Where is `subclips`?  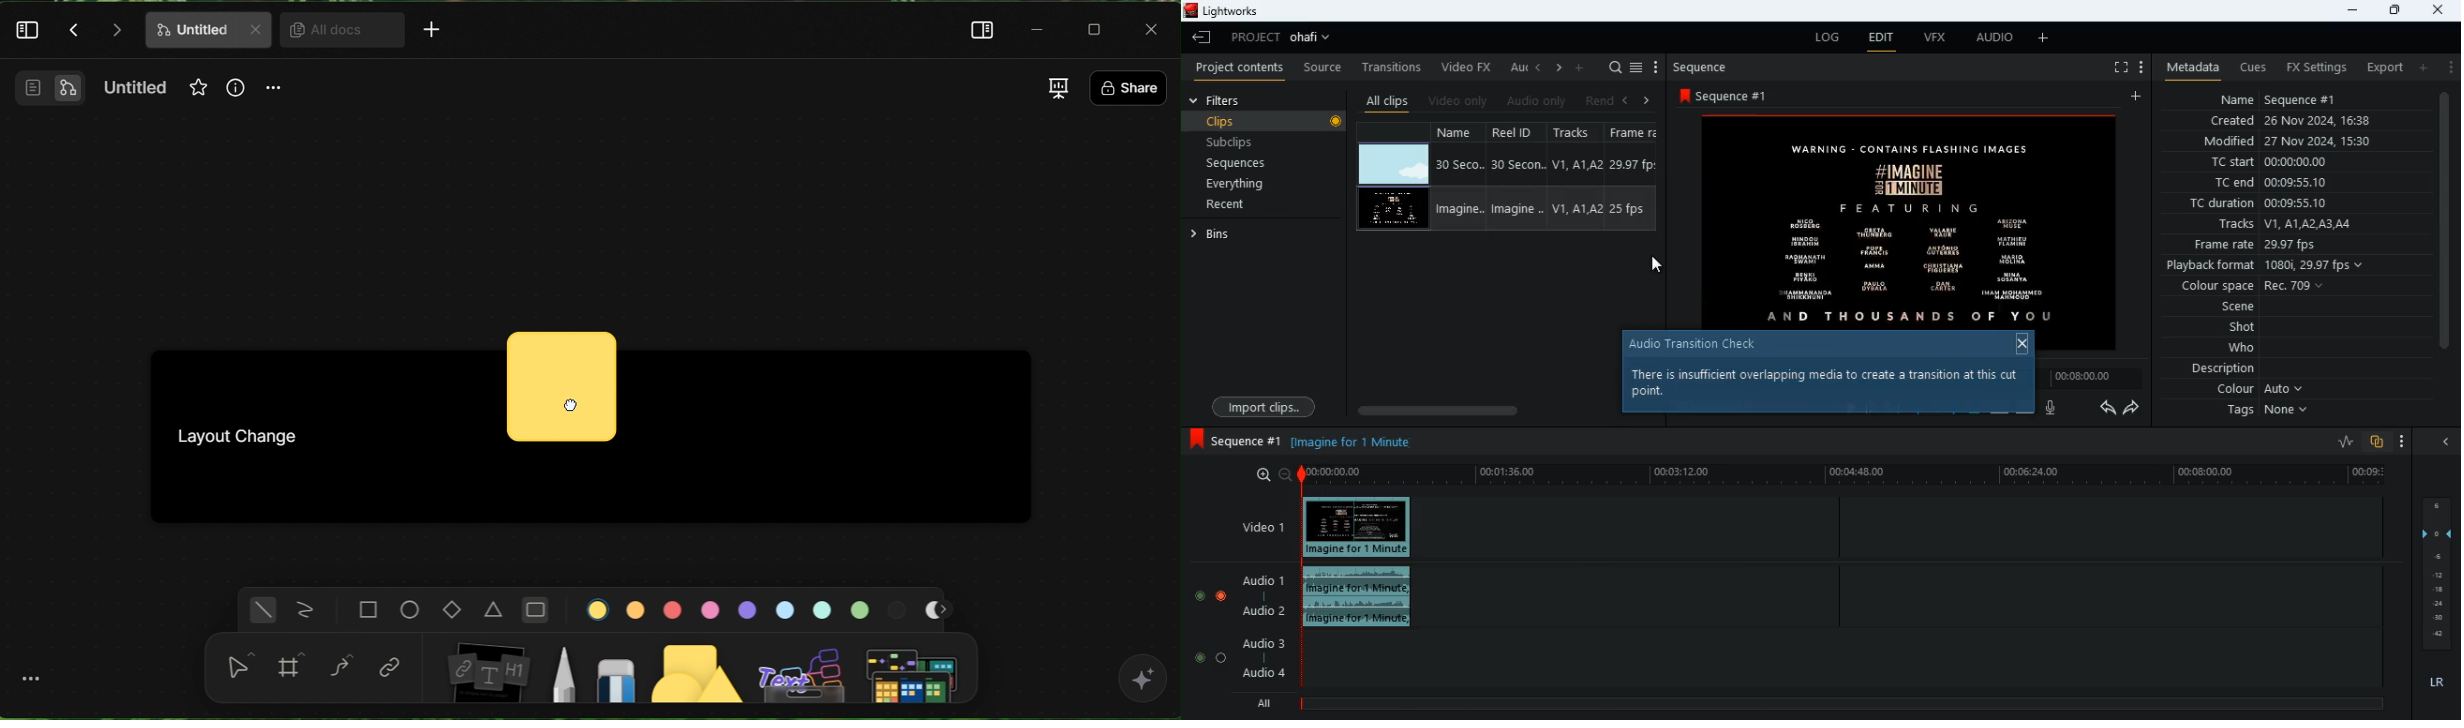
subclips is located at coordinates (1232, 145).